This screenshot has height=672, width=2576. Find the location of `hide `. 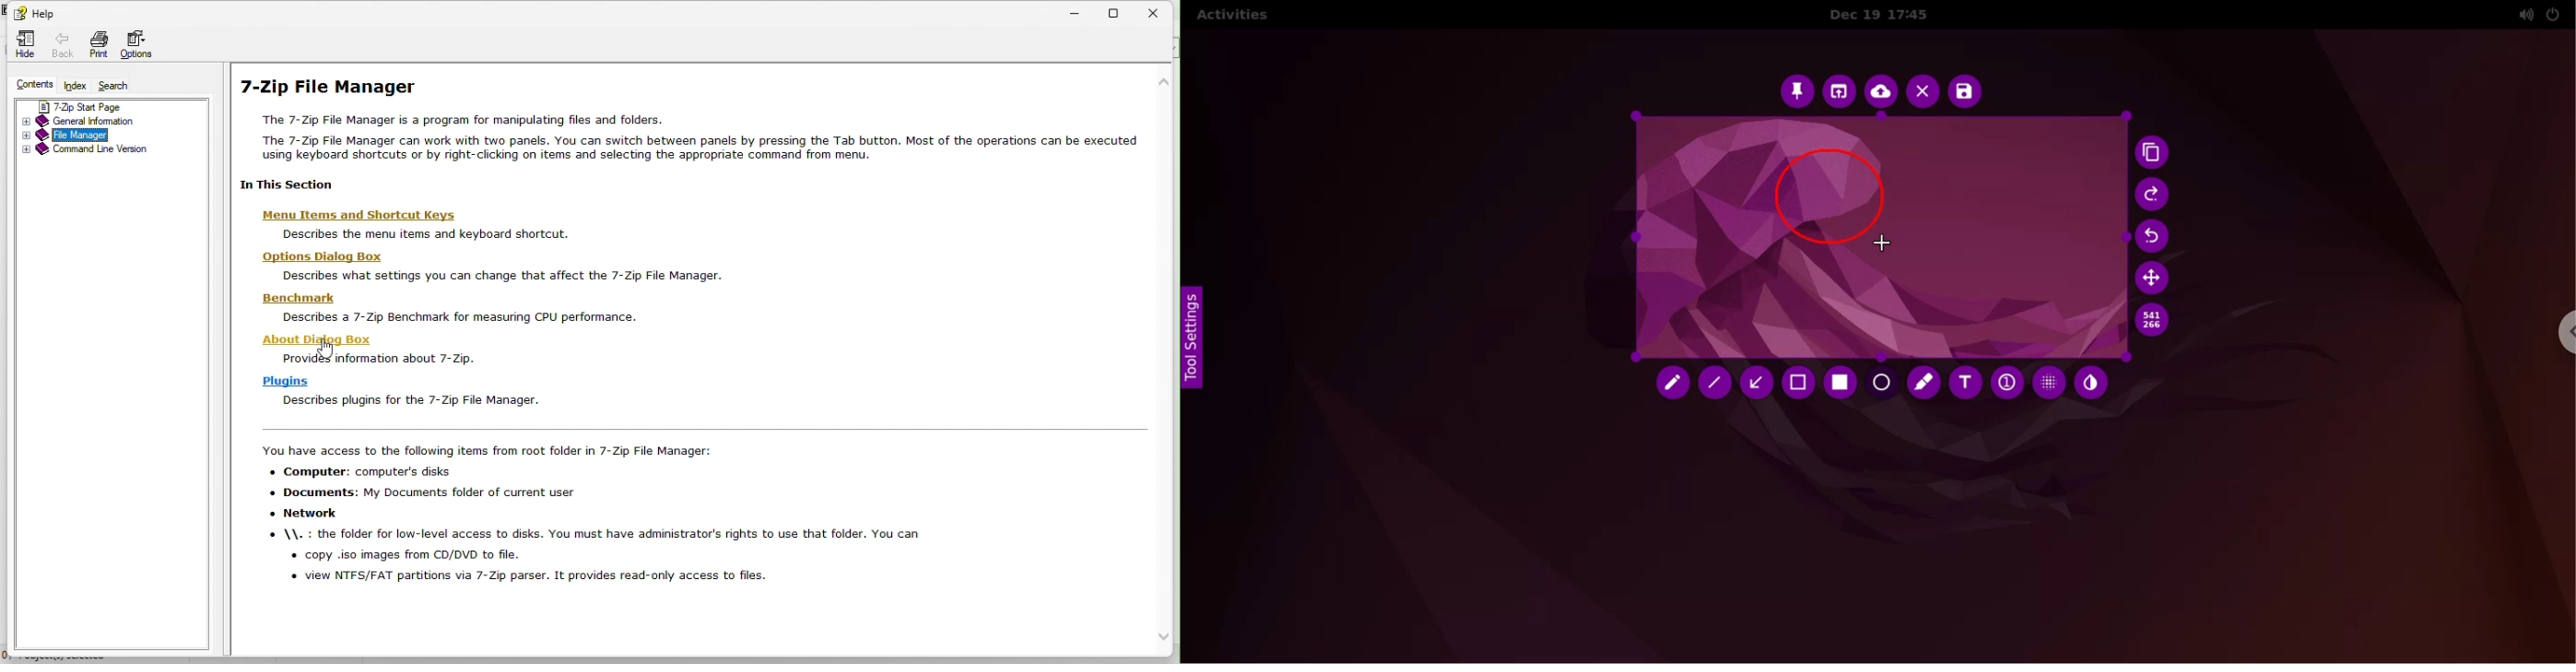

hide  is located at coordinates (24, 45).